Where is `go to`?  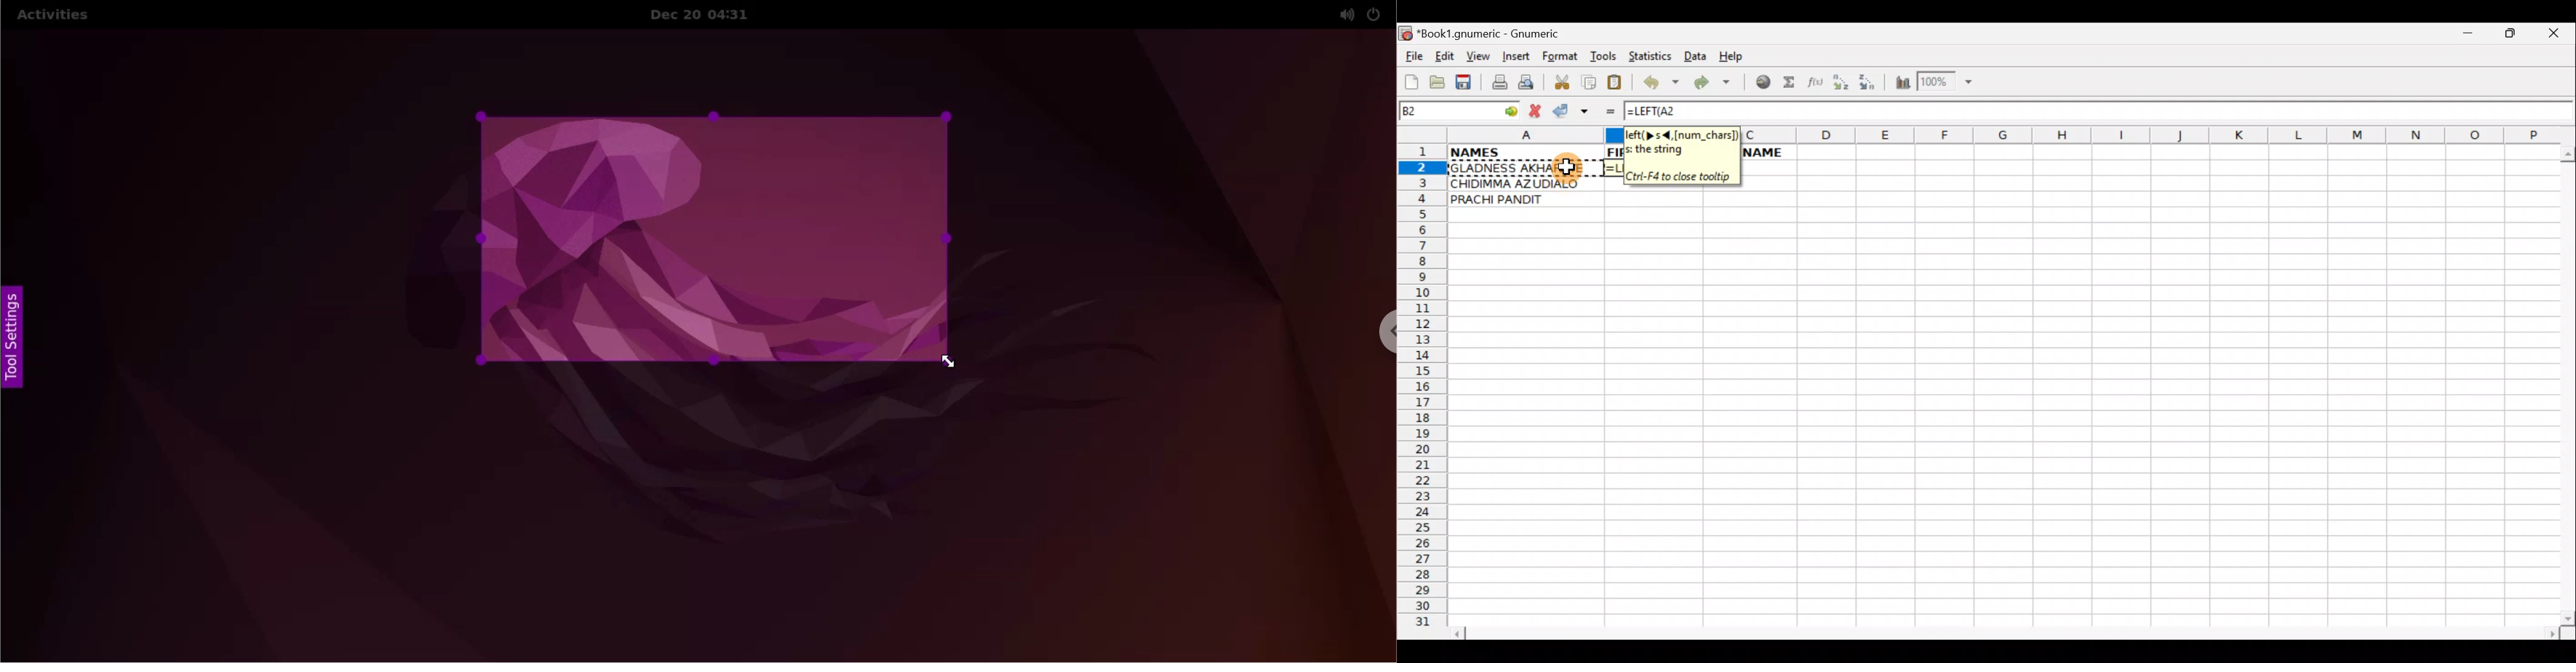
go to is located at coordinates (1510, 109).